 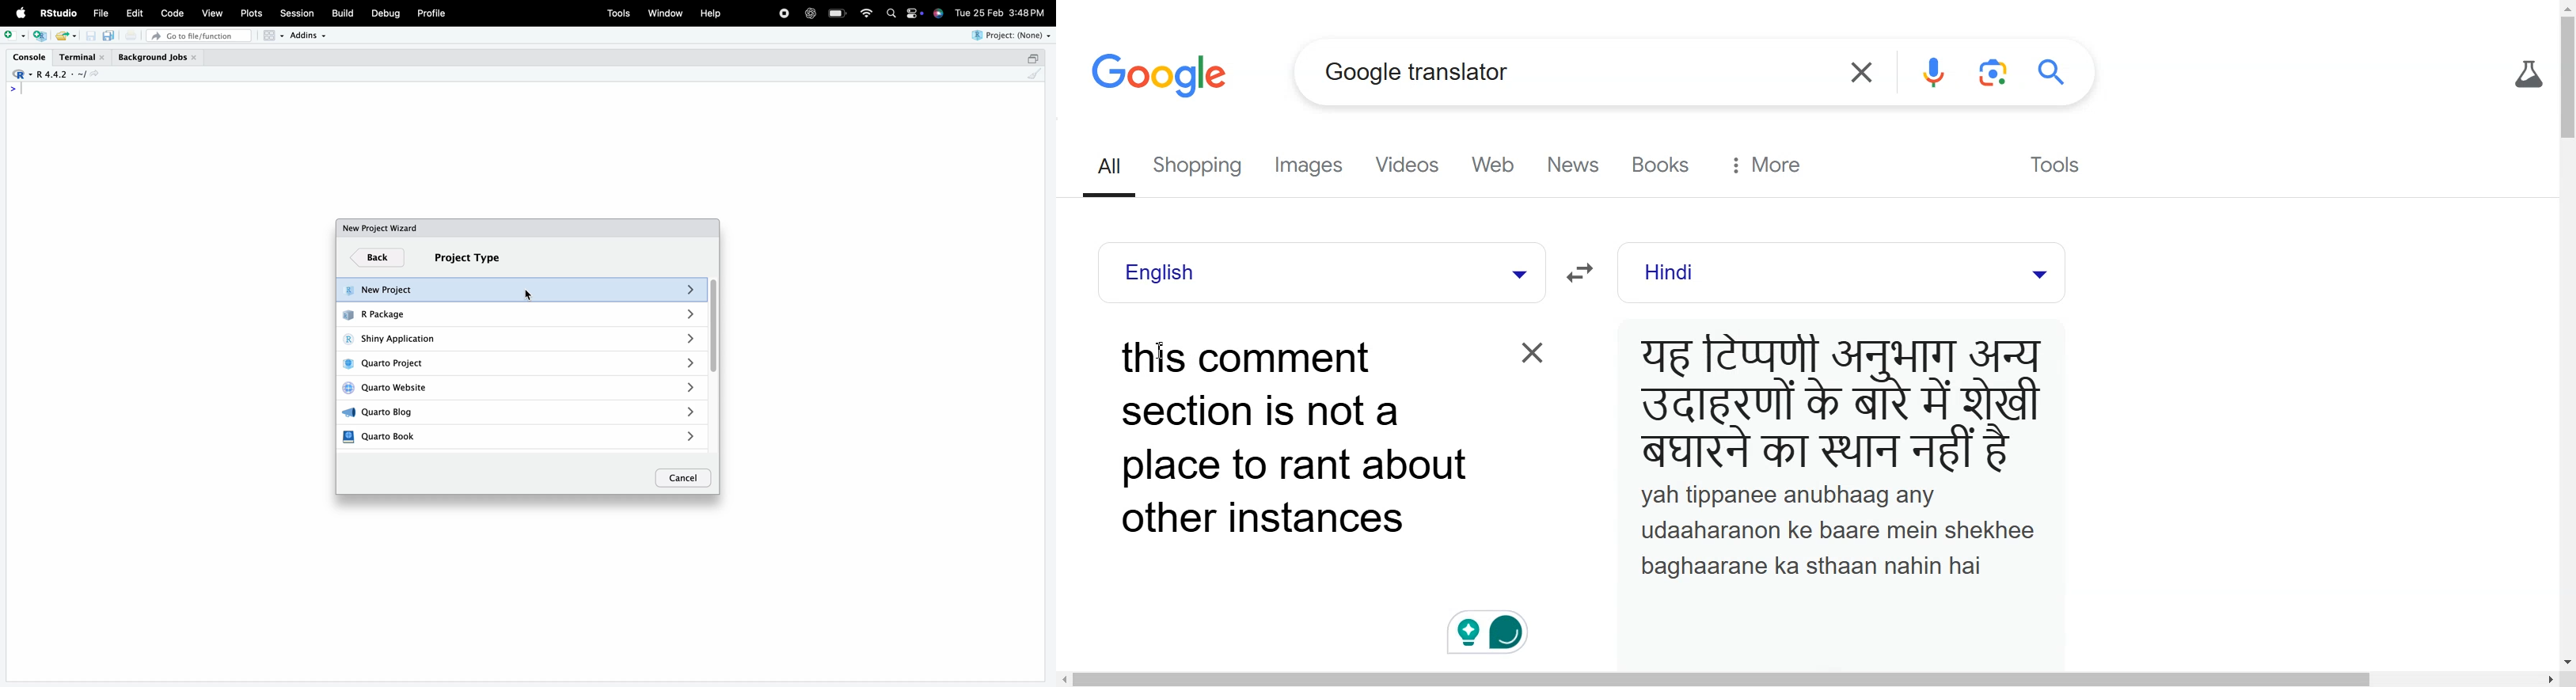 I want to click on Profile, so click(x=432, y=13).